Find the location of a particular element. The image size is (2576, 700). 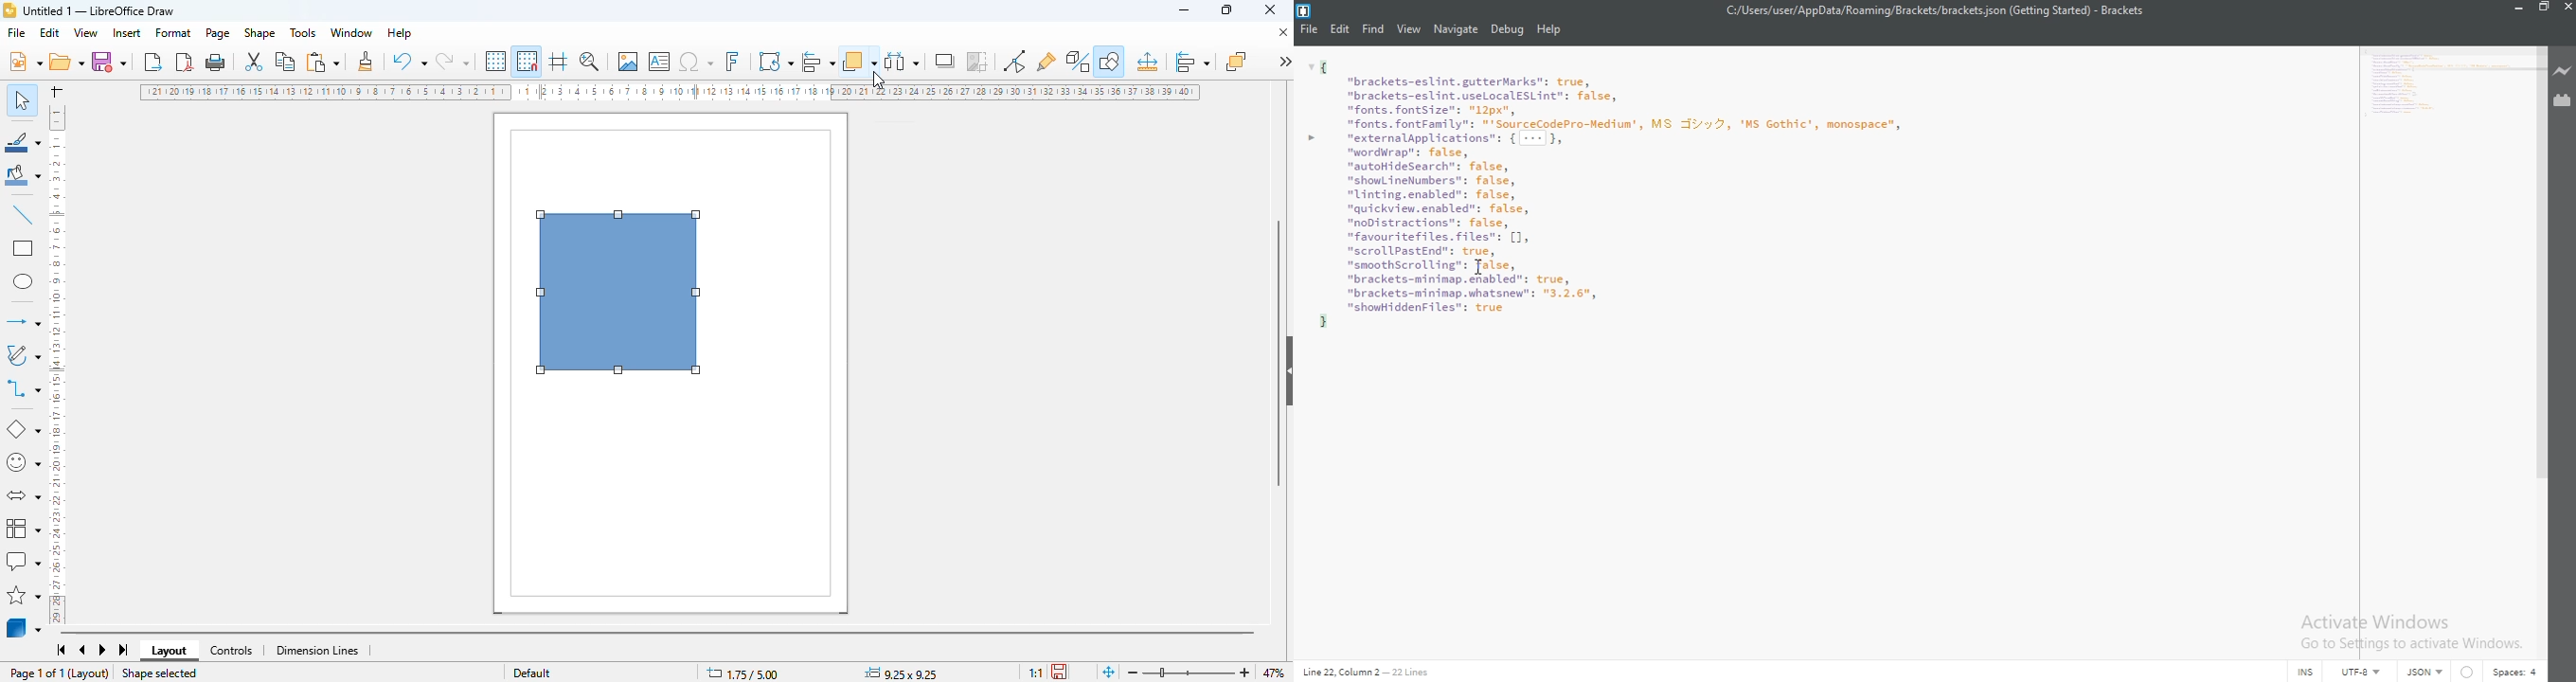

shape selected is located at coordinates (158, 673).